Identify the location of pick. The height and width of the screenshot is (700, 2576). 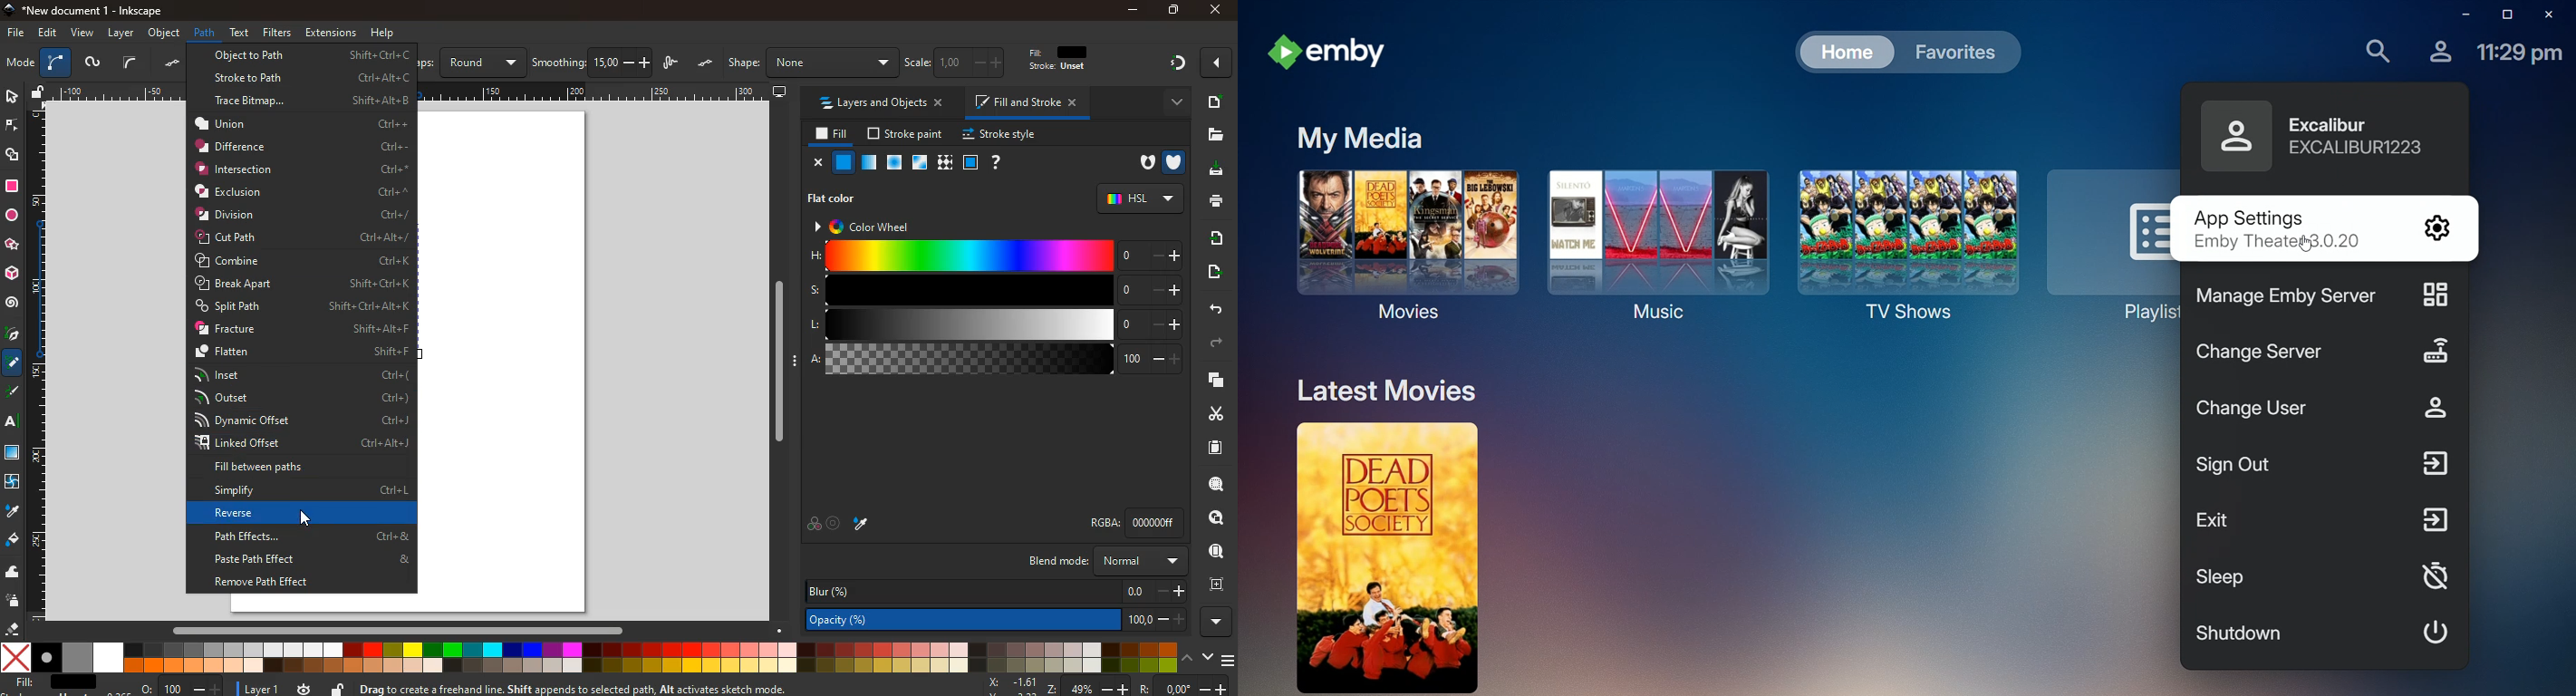
(11, 335).